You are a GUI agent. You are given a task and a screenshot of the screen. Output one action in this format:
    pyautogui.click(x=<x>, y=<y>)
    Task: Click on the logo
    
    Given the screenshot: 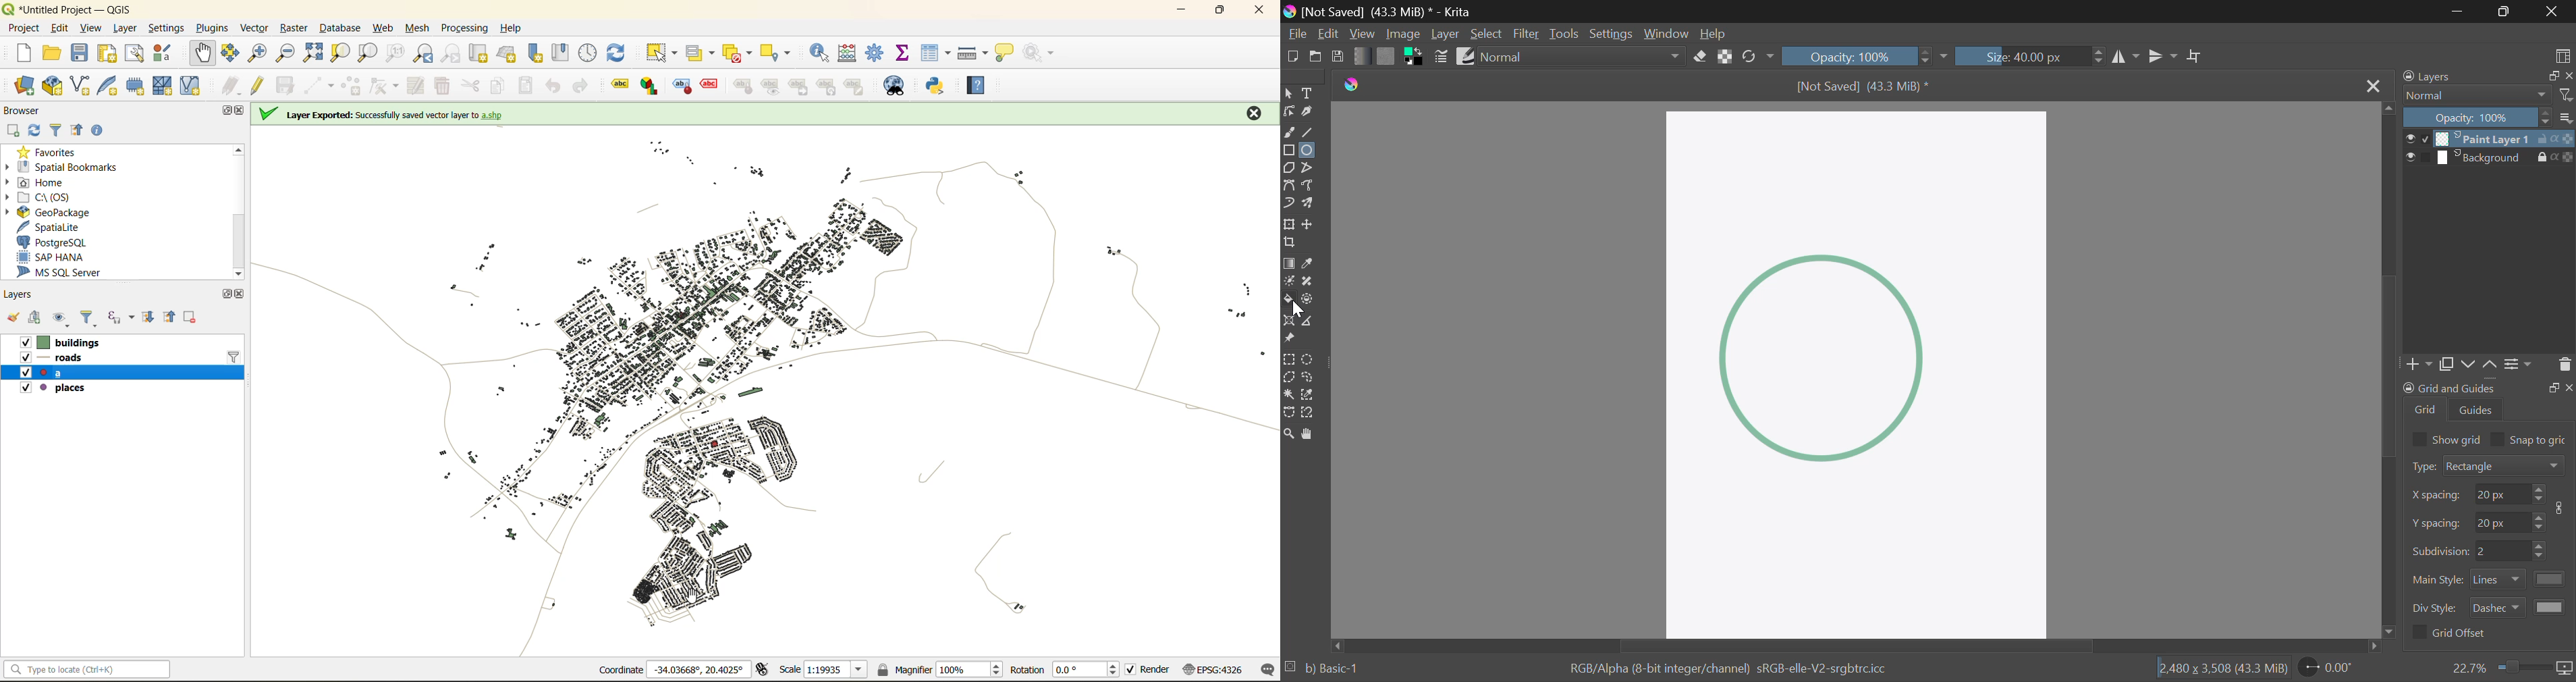 What is the action you would take?
    pyautogui.click(x=1356, y=83)
    